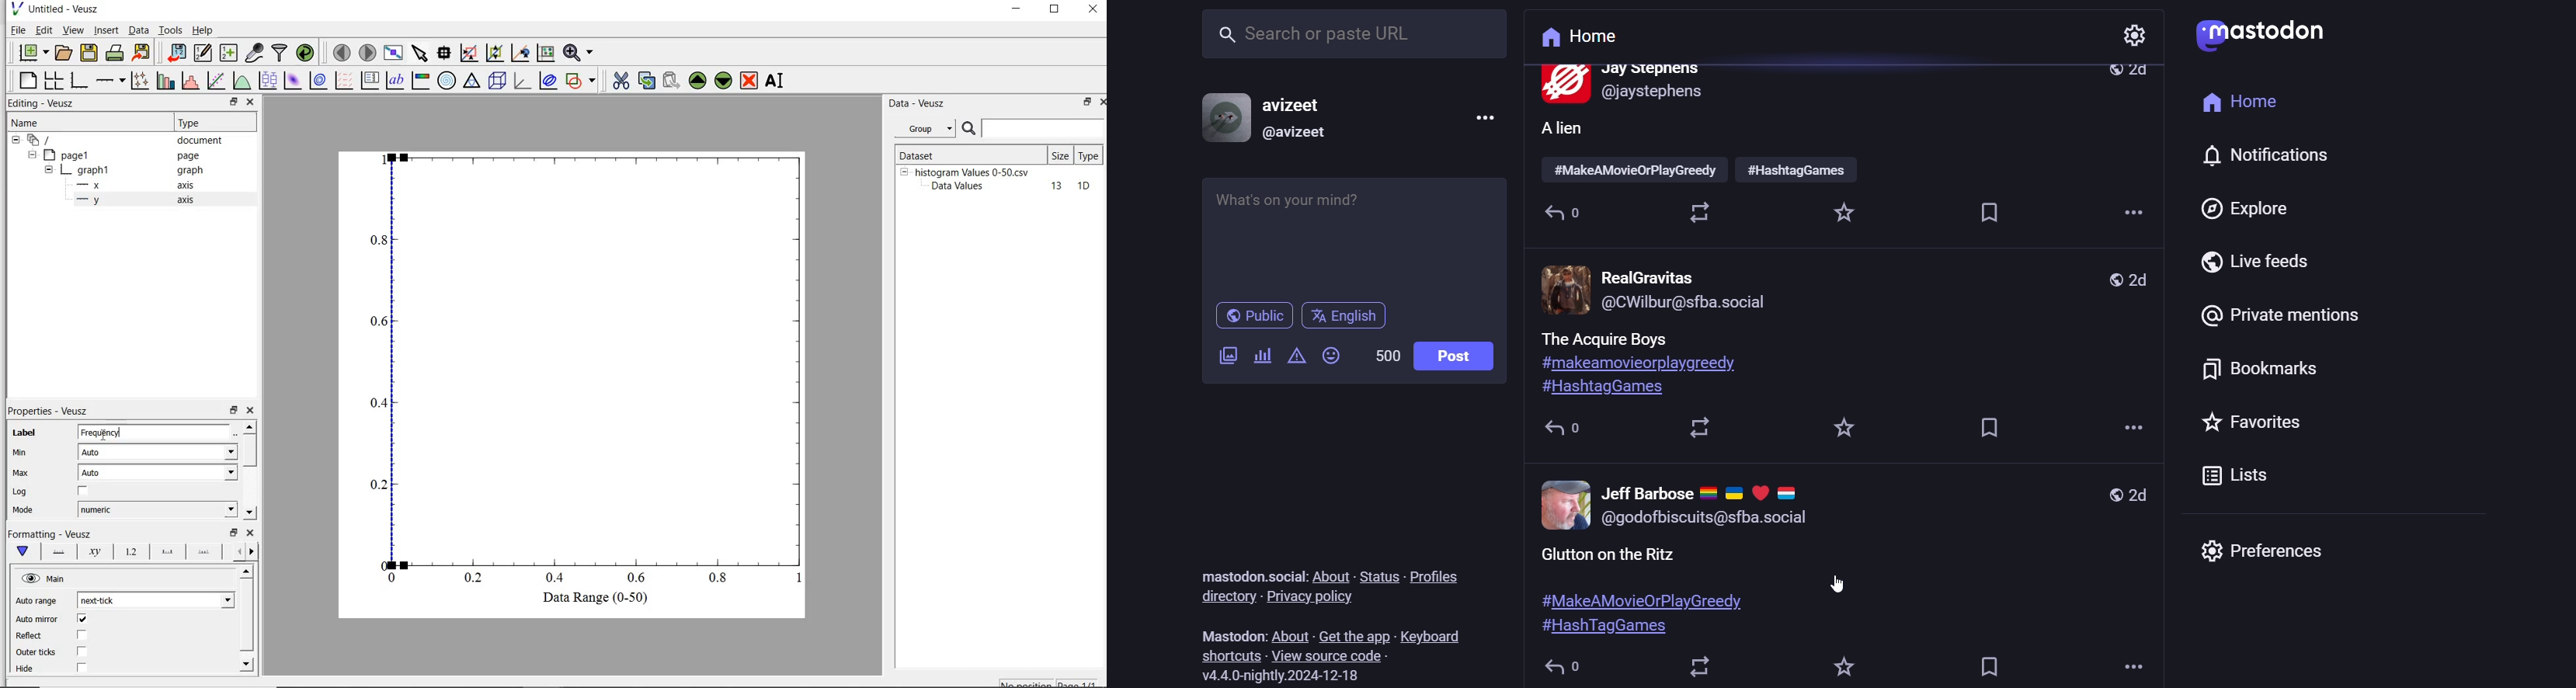 The height and width of the screenshot is (700, 2576). I want to click on boost, so click(1692, 214).